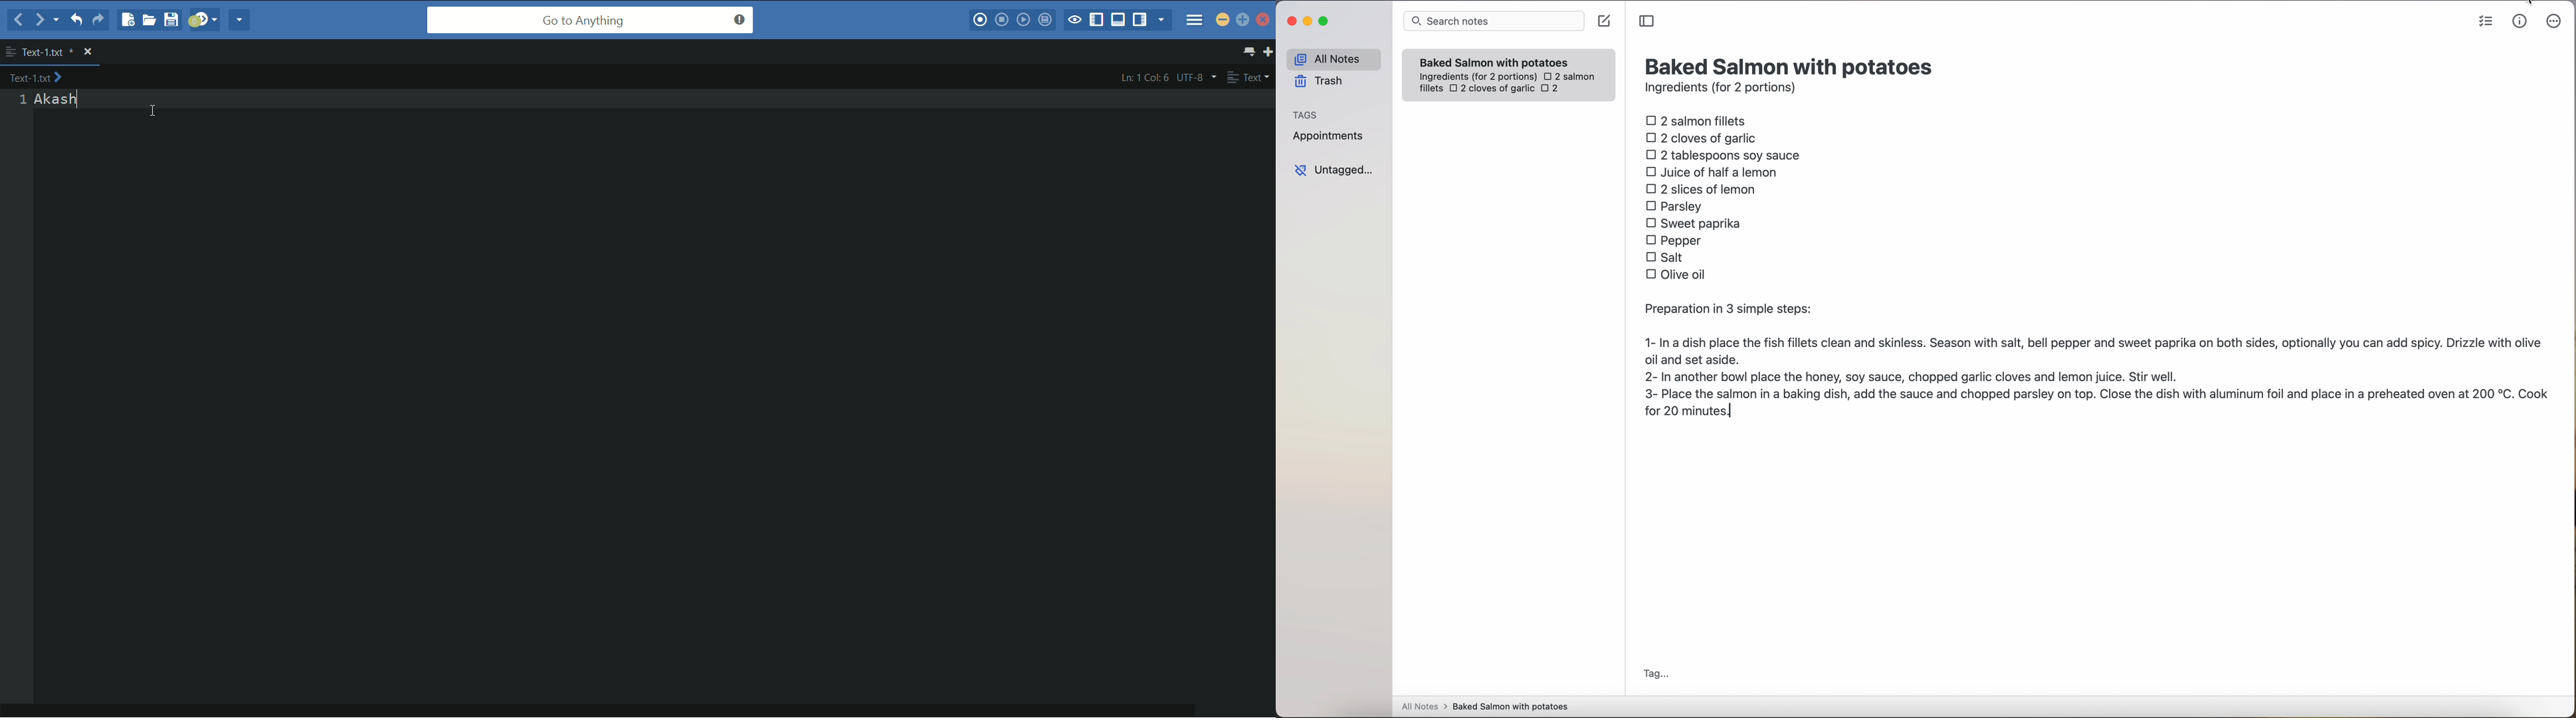  Describe the element at coordinates (88, 51) in the screenshot. I see `close` at that location.